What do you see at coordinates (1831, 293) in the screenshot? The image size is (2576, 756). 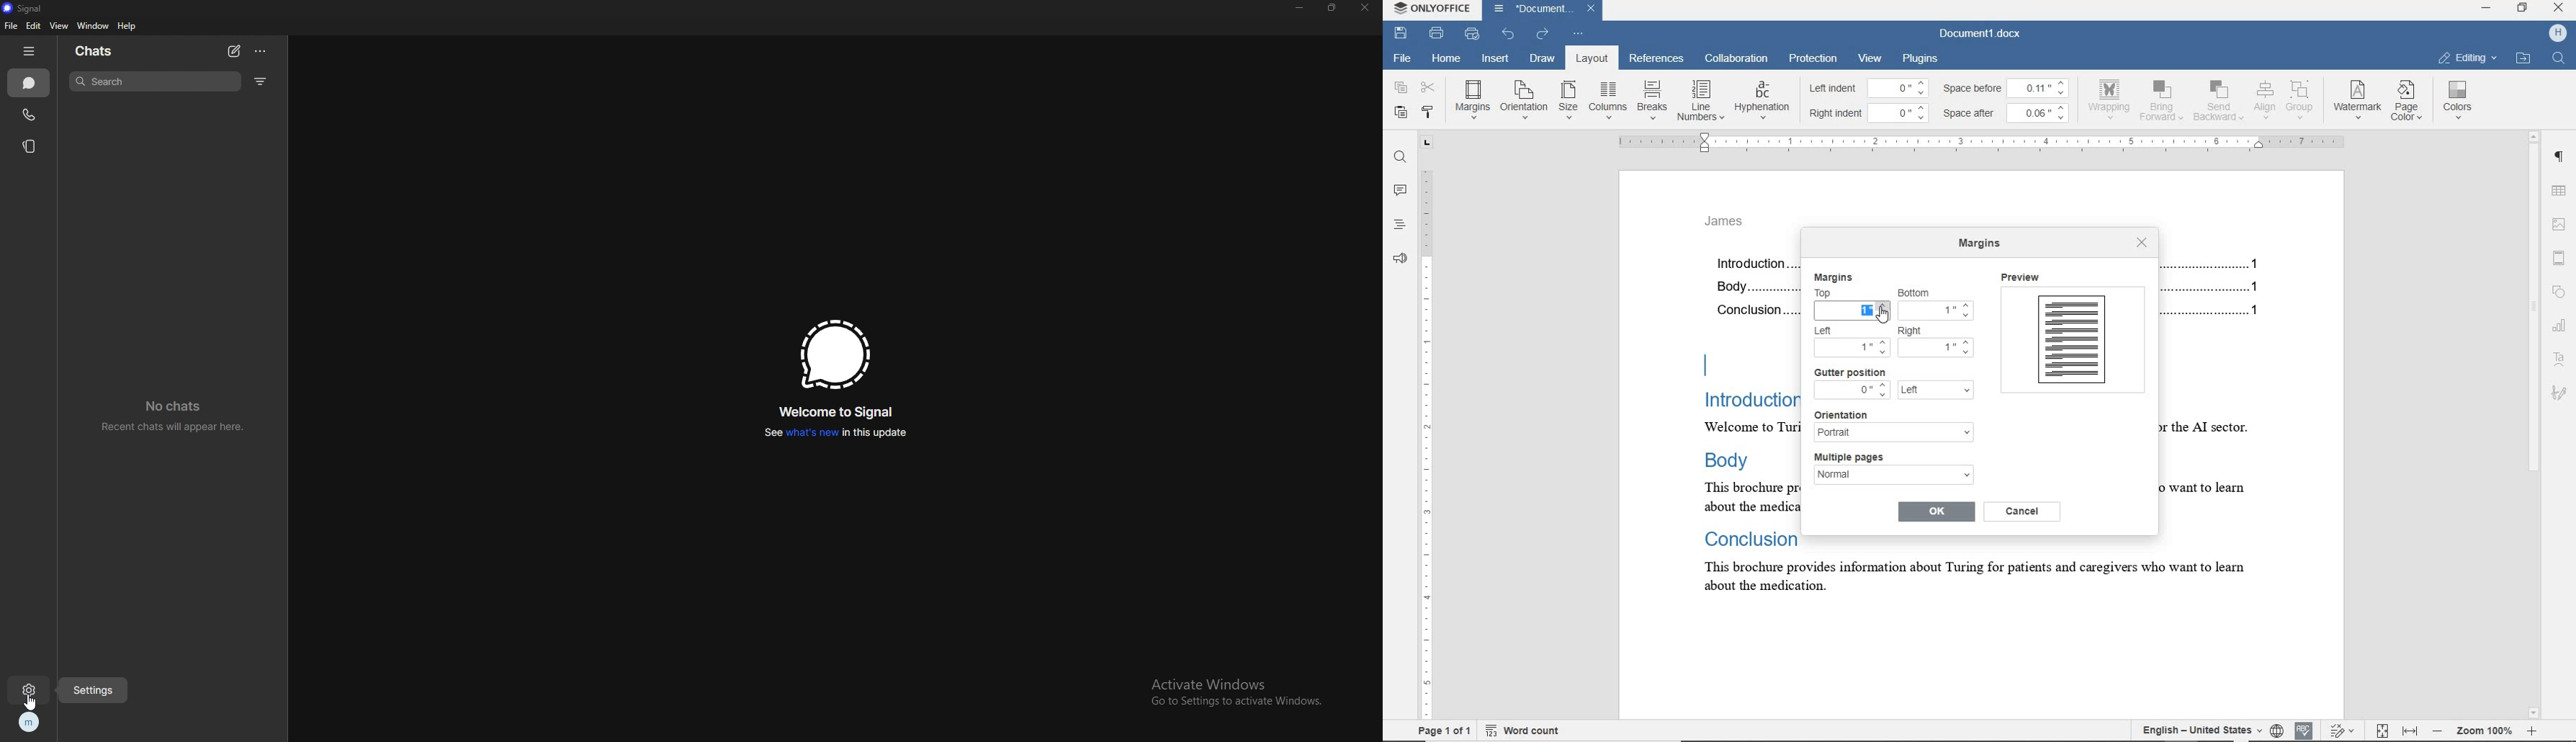 I see `top` at bounding box center [1831, 293].